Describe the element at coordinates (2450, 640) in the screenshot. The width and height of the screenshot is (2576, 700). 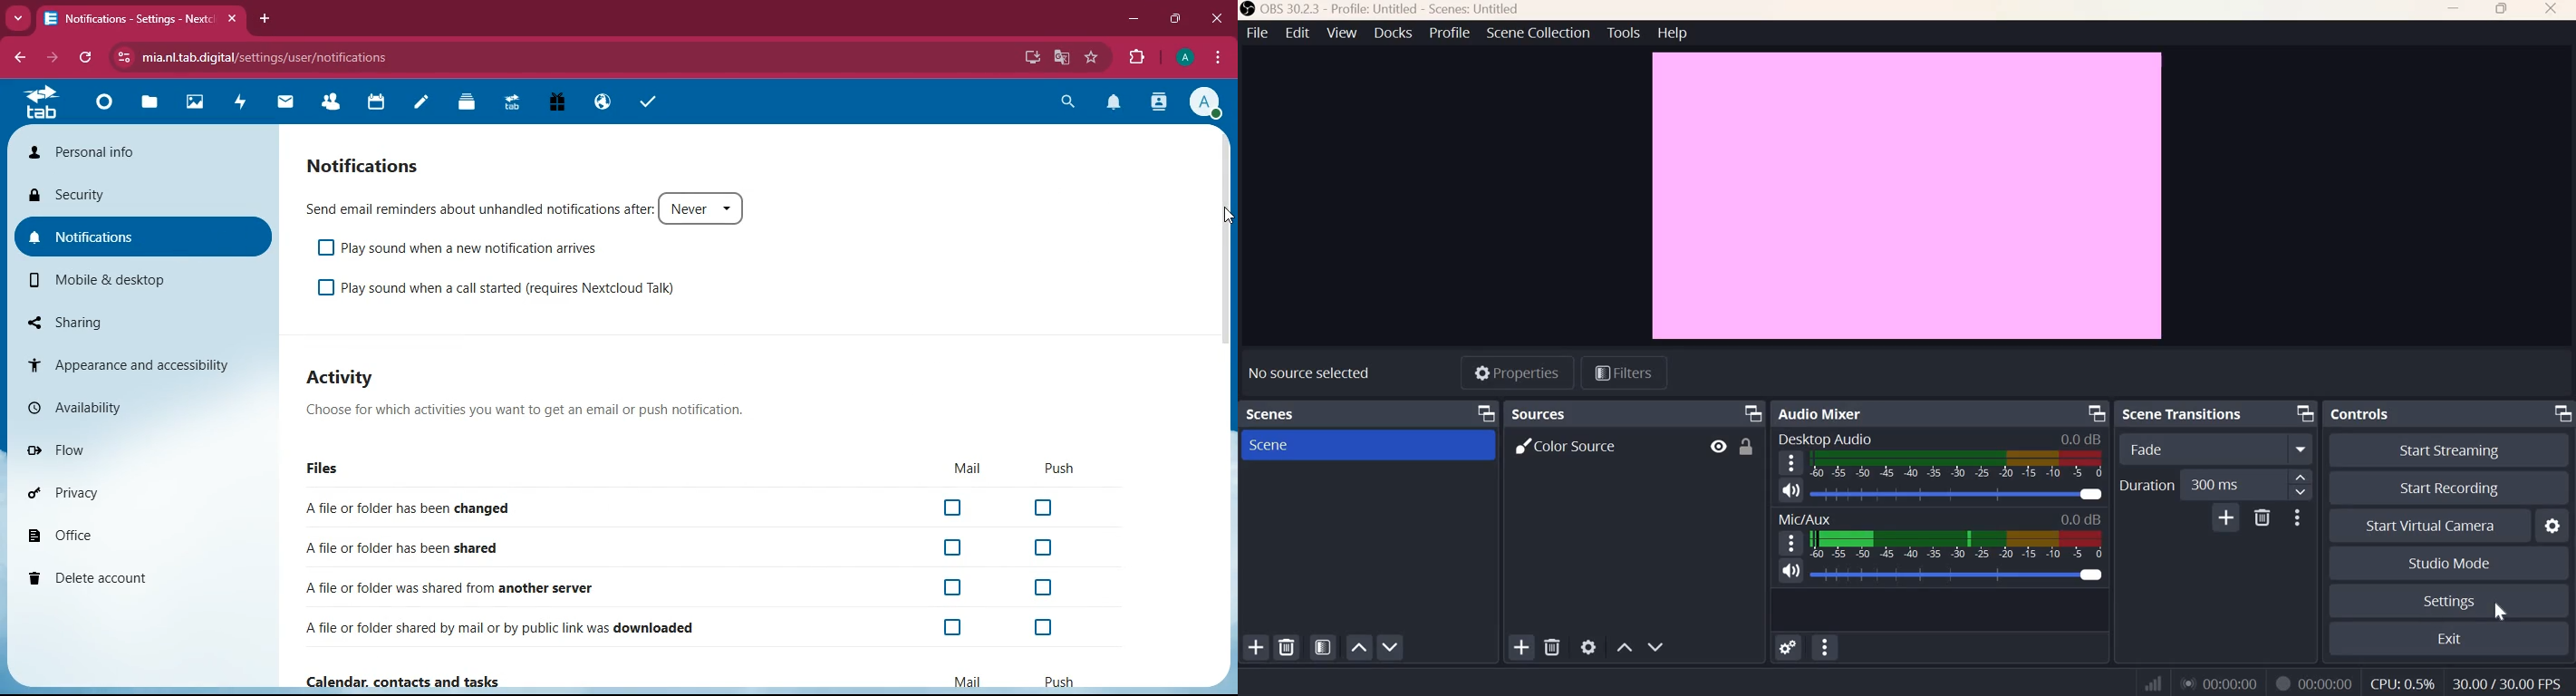
I see `Exit` at that location.